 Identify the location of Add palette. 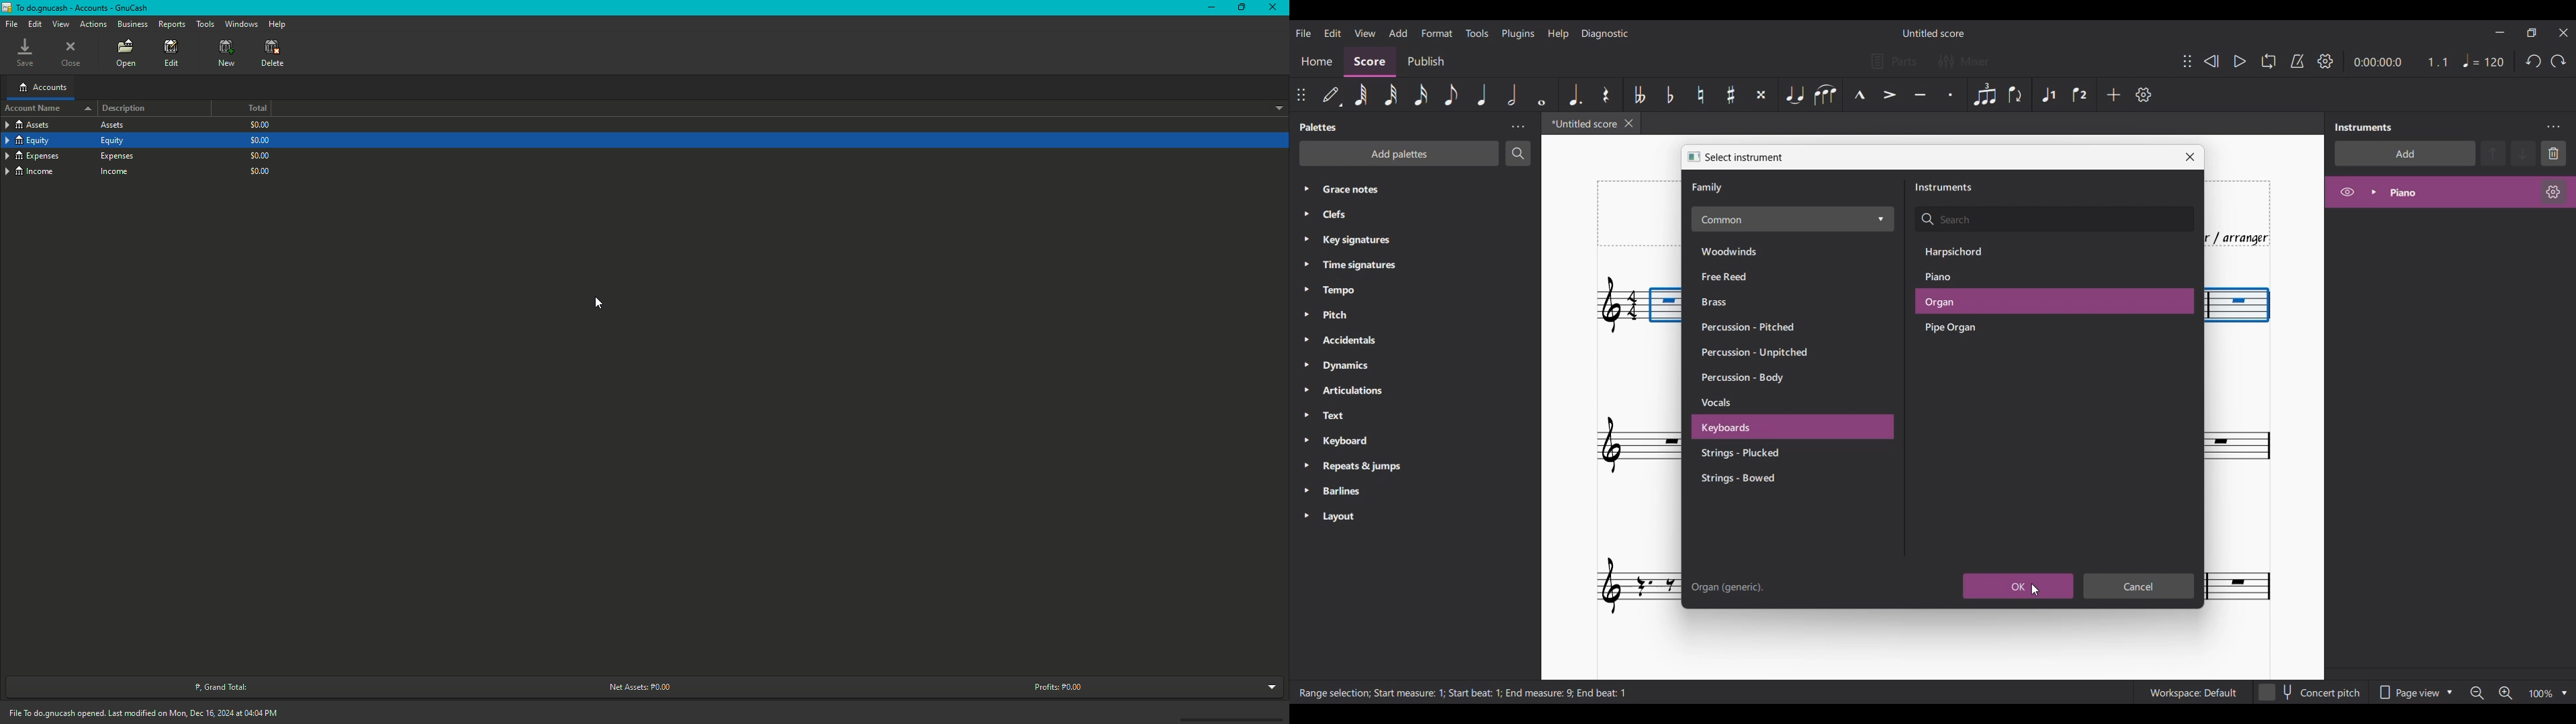
(1399, 154).